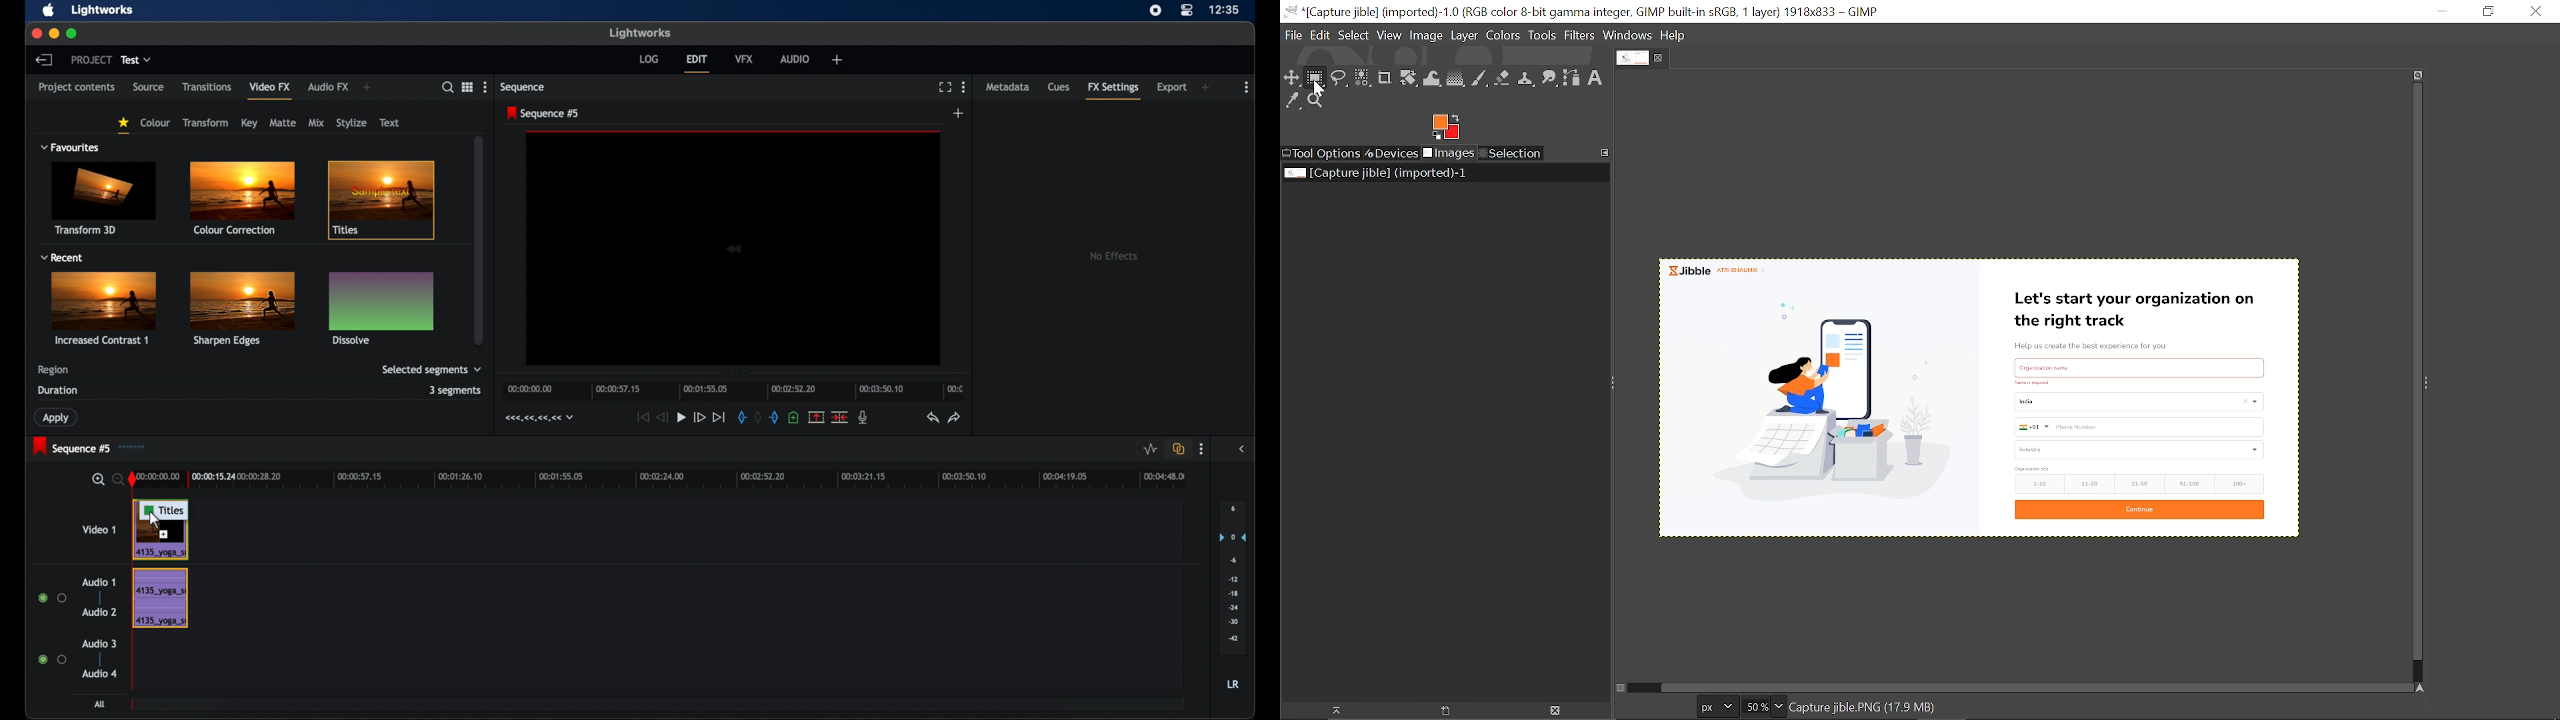 The width and height of the screenshot is (2576, 728). What do you see at coordinates (2137, 404) in the screenshot?
I see `Country` at bounding box center [2137, 404].